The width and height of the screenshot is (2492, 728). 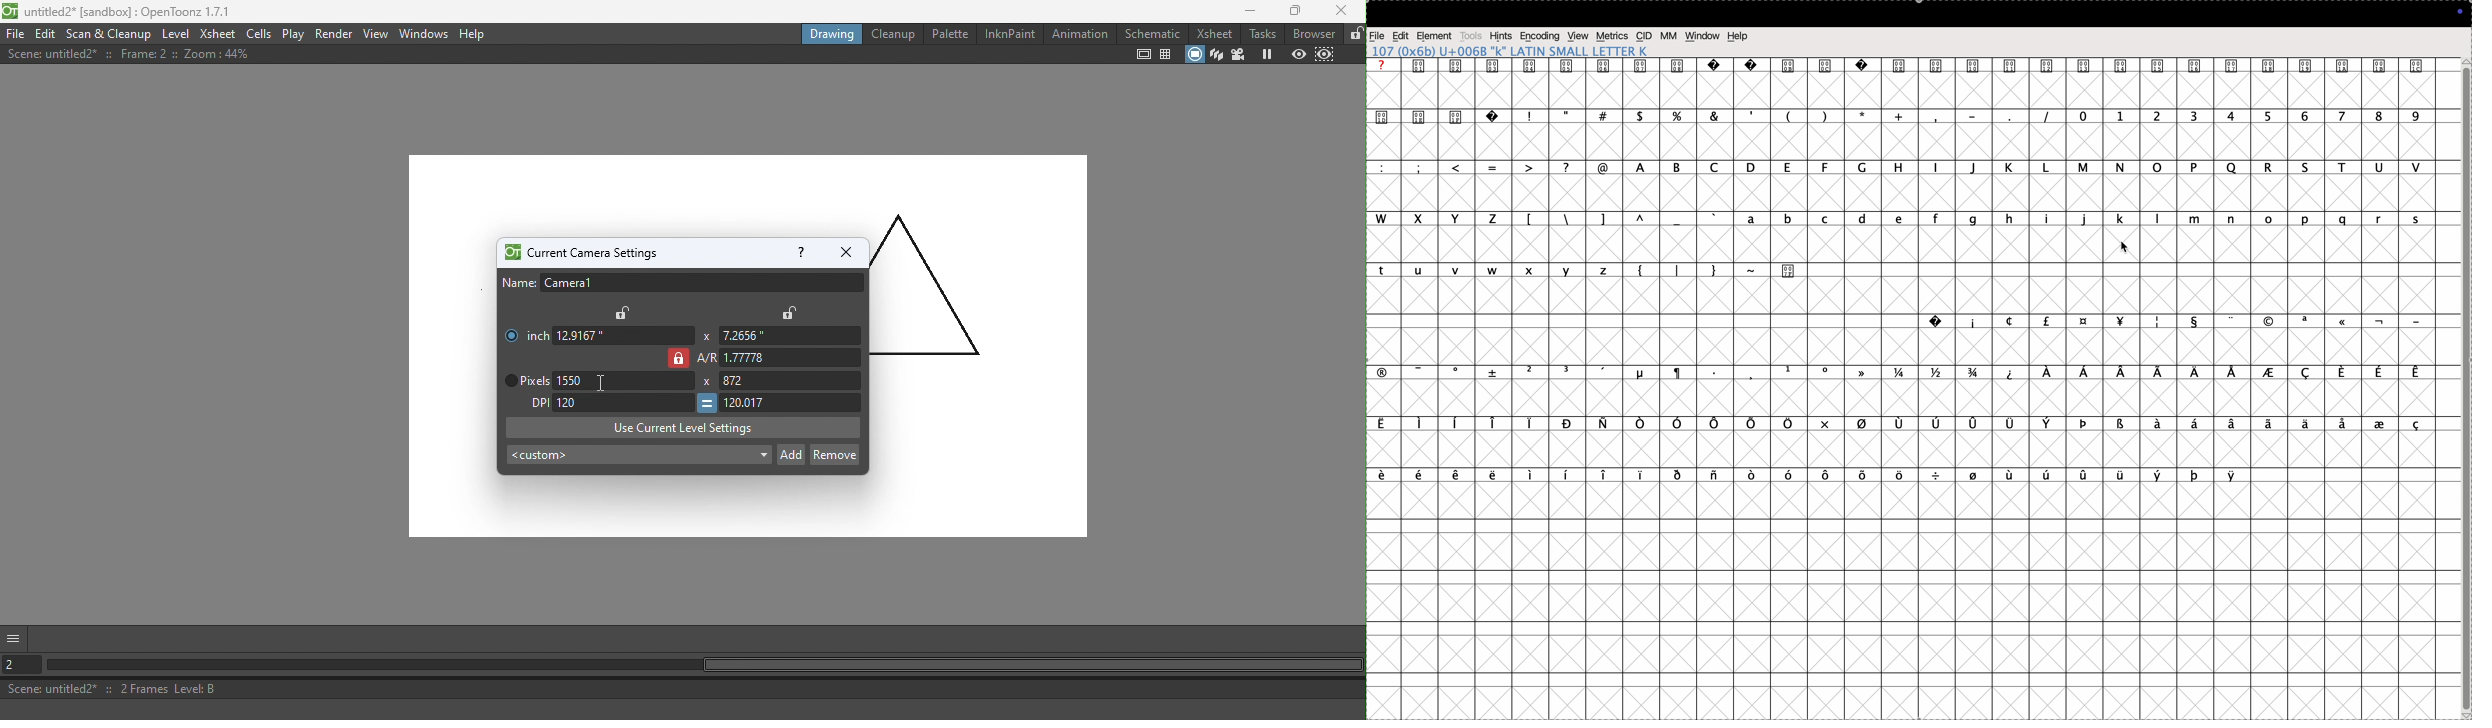 I want to click on tools, so click(x=1471, y=35).